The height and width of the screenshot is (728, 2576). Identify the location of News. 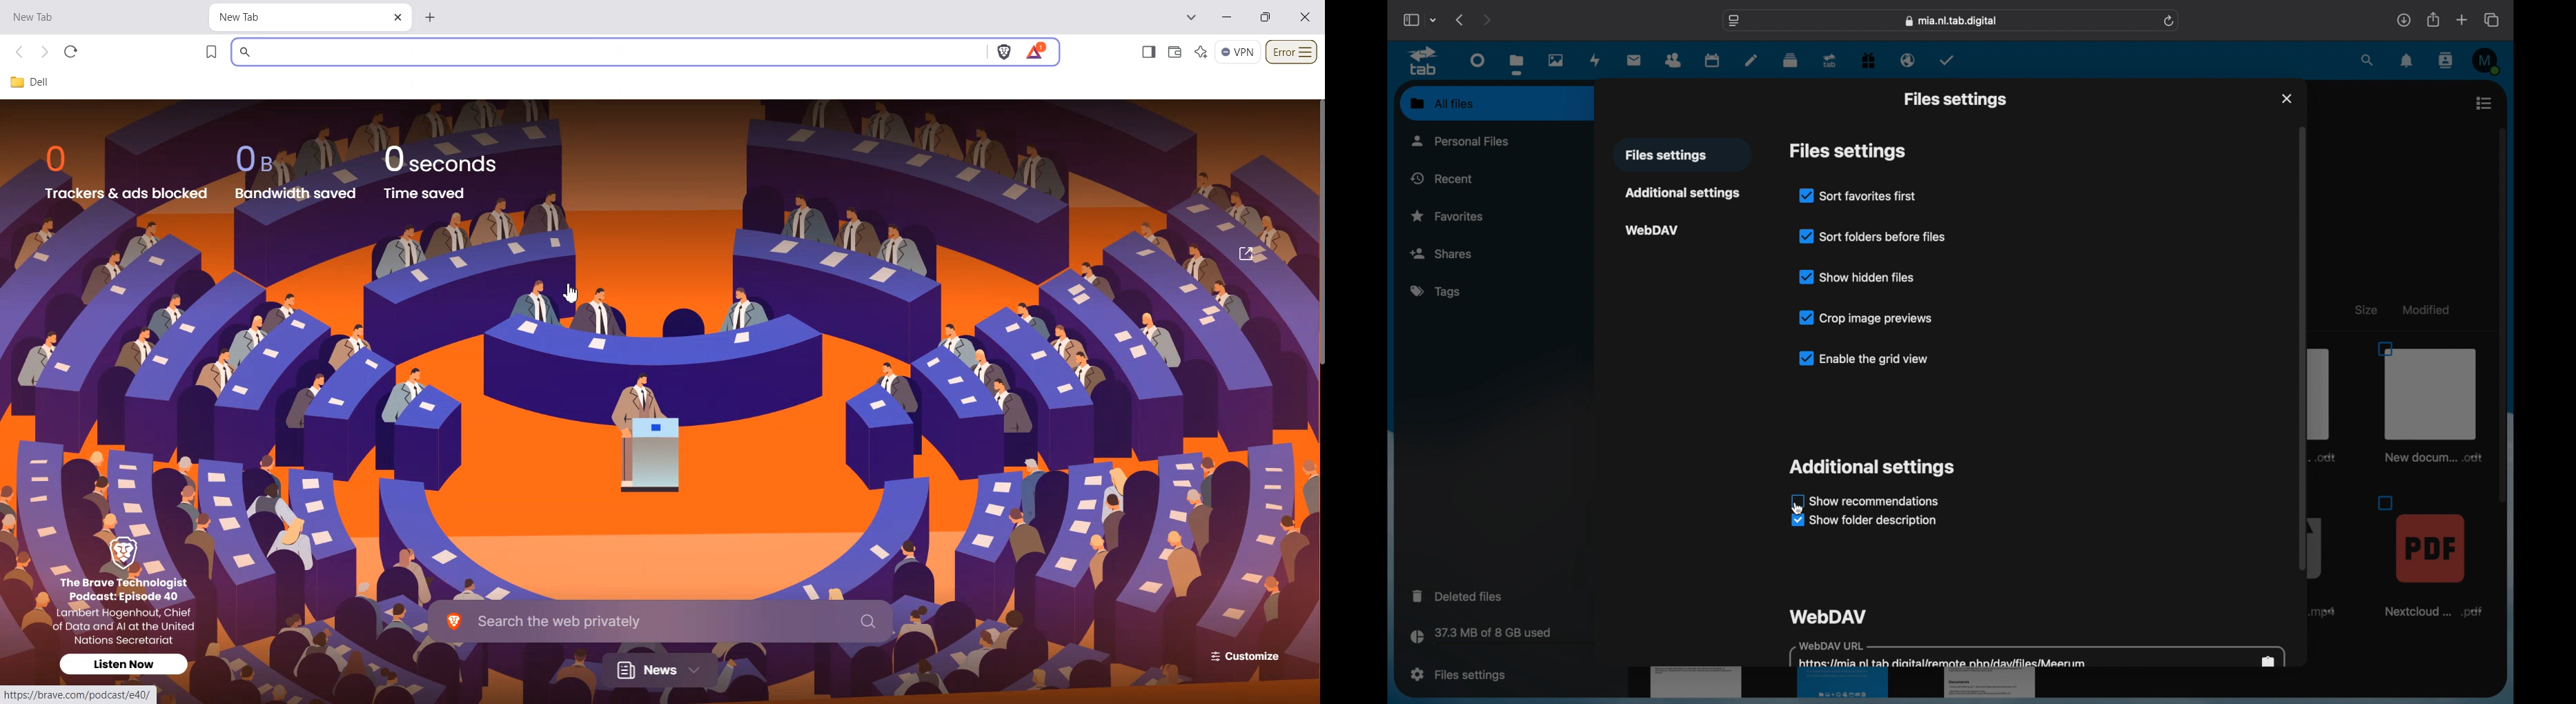
(662, 669).